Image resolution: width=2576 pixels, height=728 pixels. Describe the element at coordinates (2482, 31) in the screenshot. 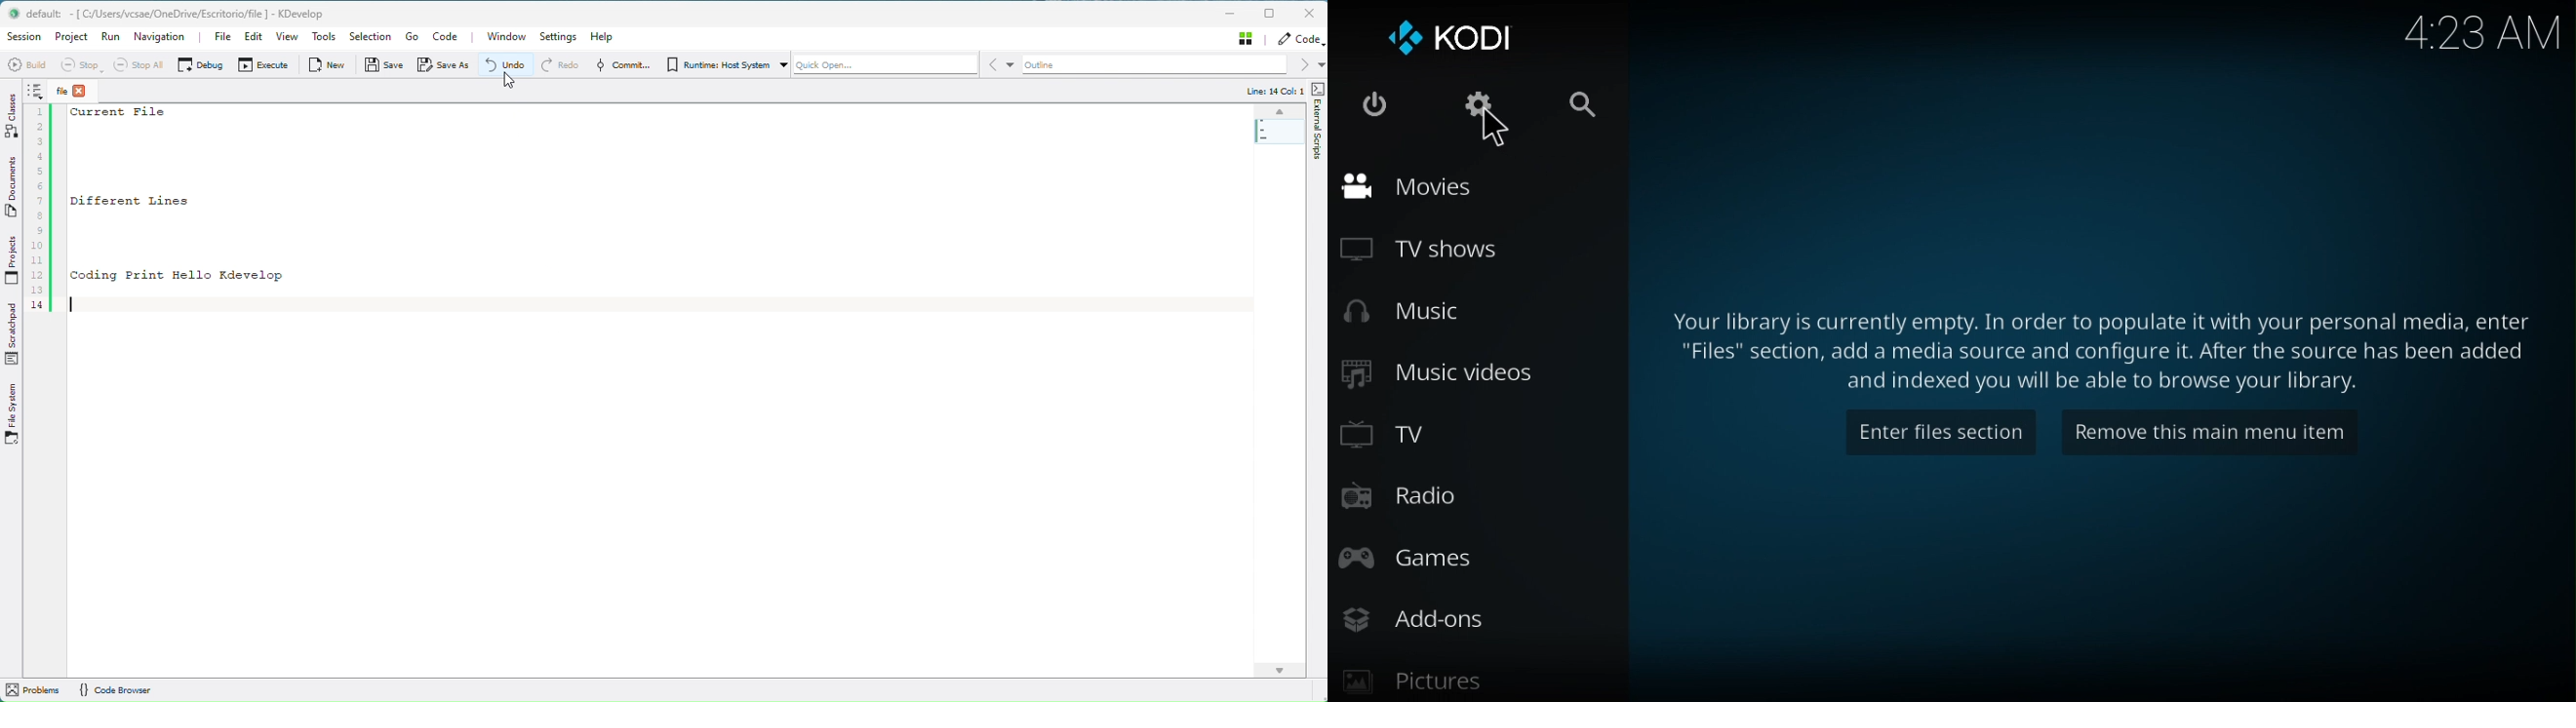

I see `time` at that location.